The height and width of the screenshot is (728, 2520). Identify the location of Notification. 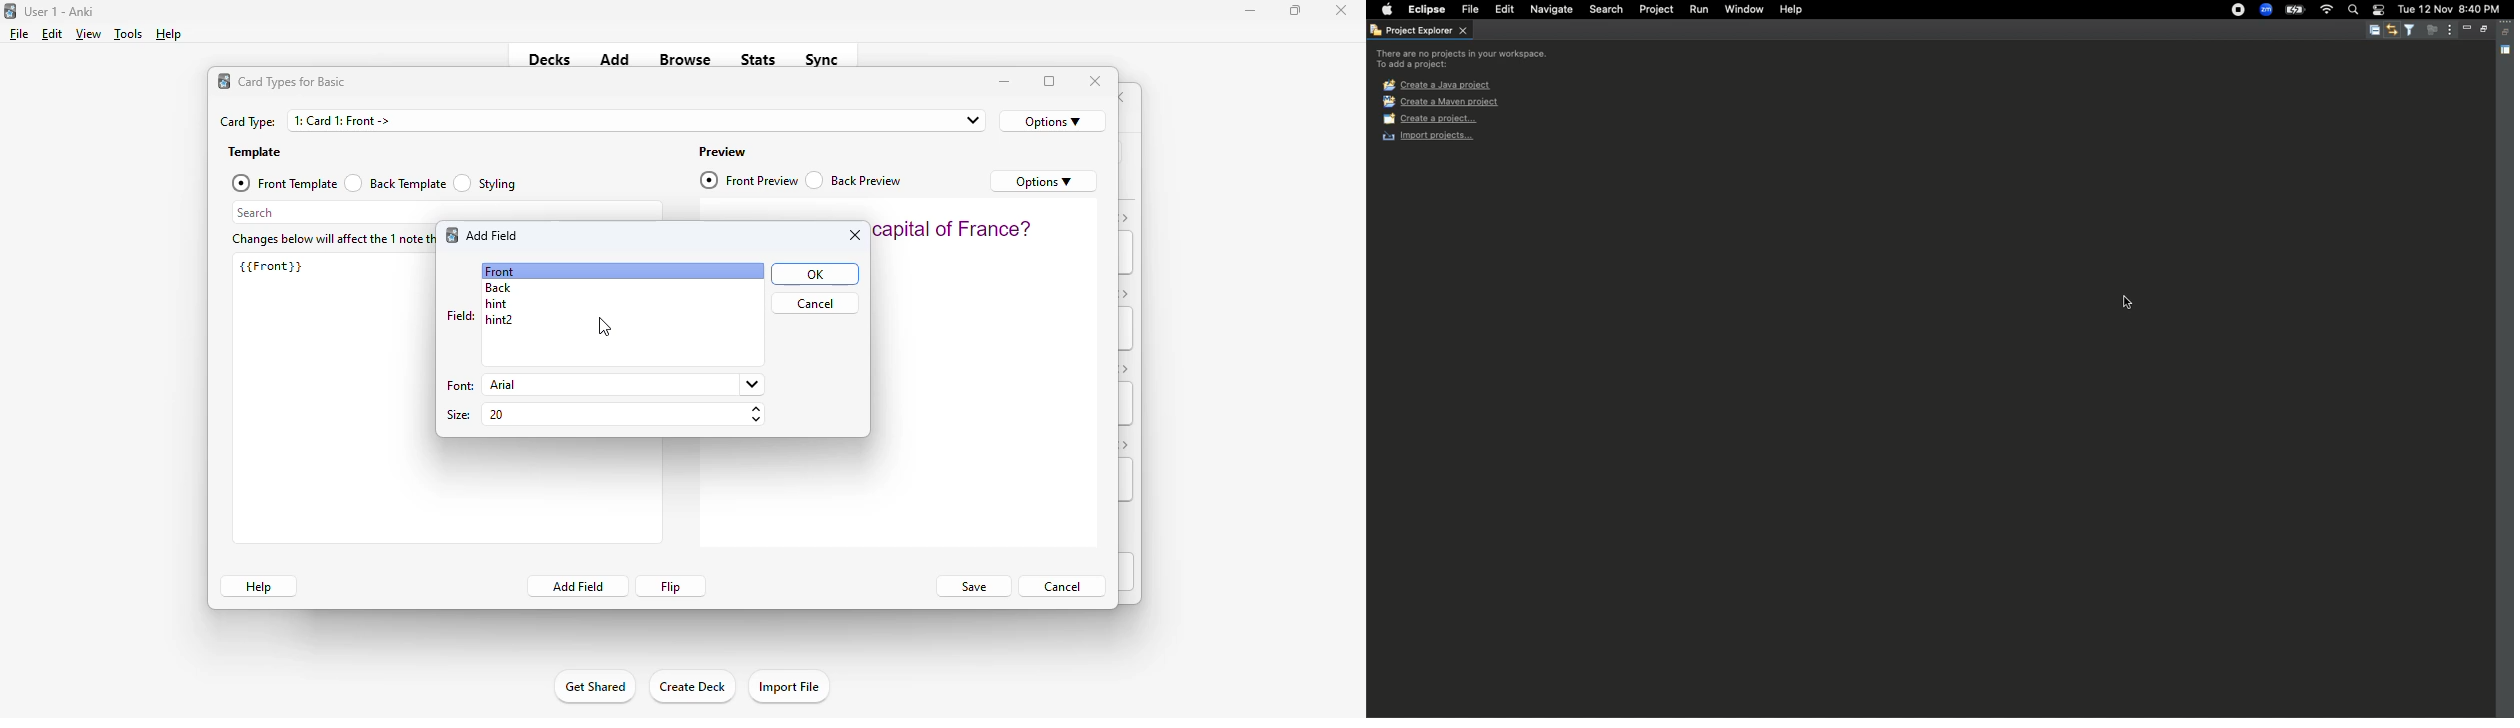
(2379, 10).